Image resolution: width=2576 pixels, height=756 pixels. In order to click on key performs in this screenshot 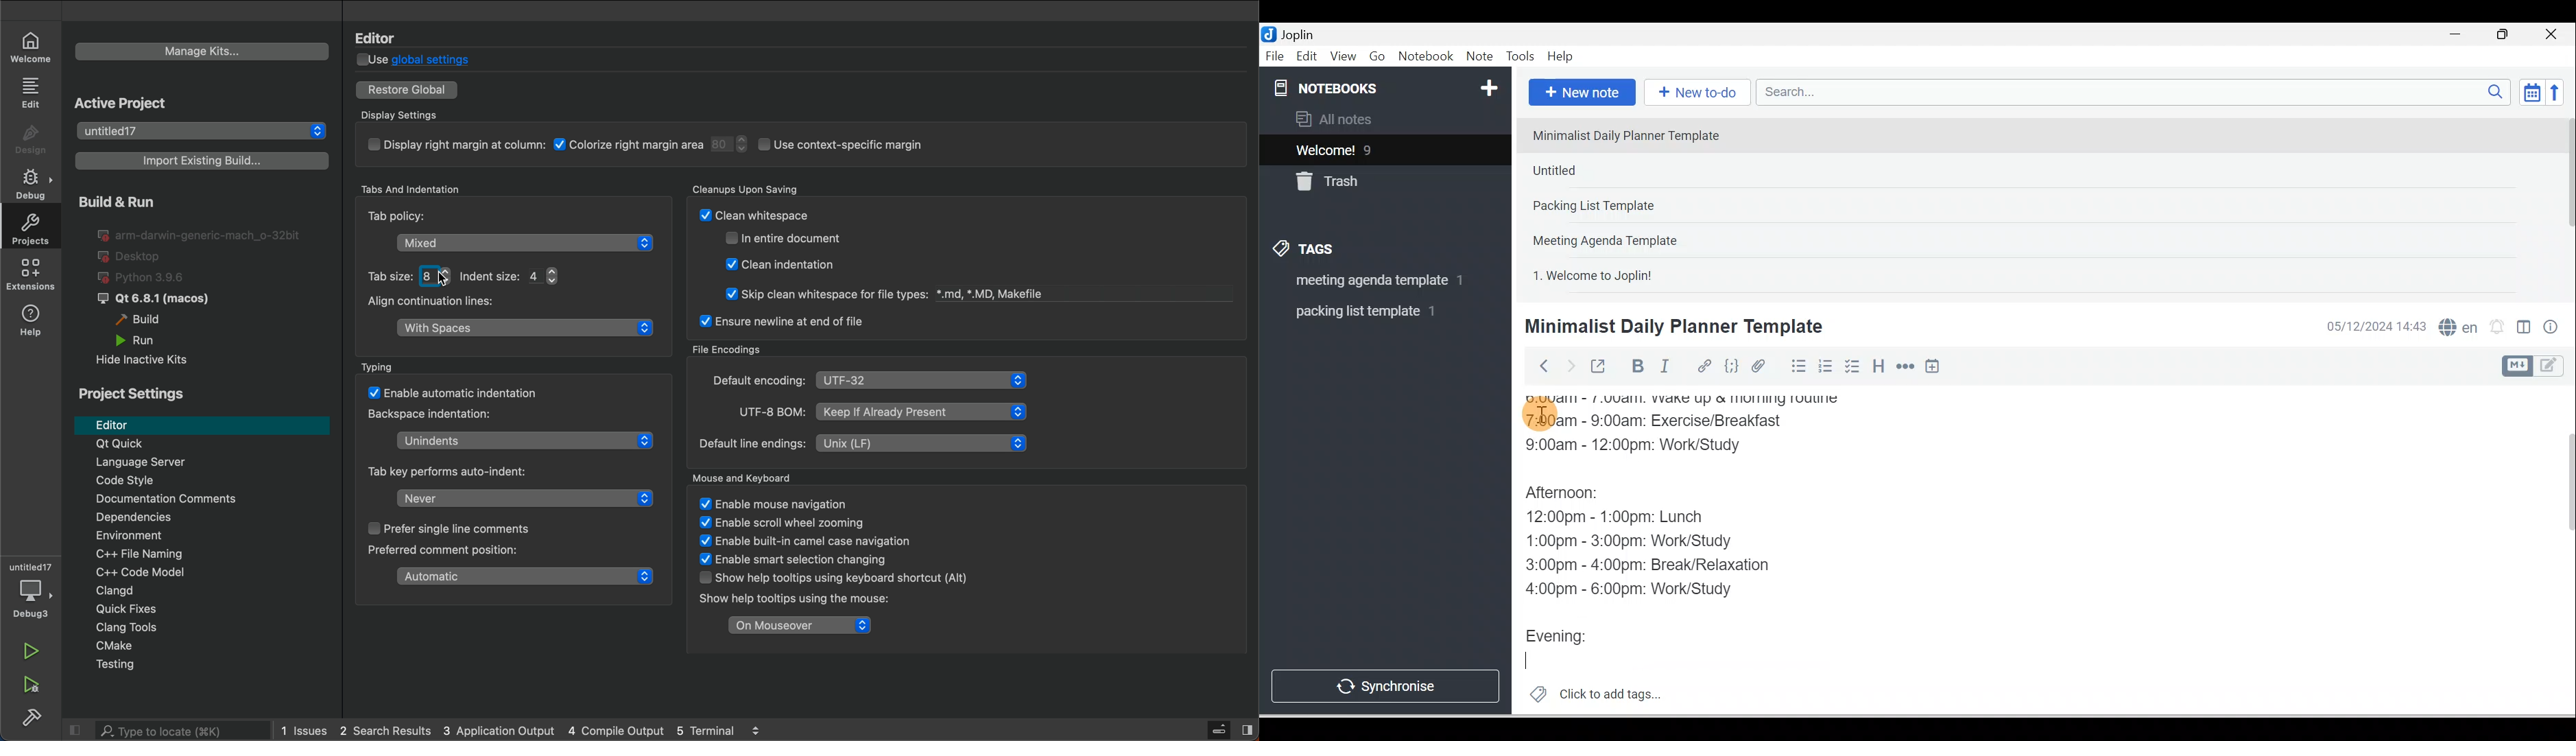, I will do `click(457, 471)`.